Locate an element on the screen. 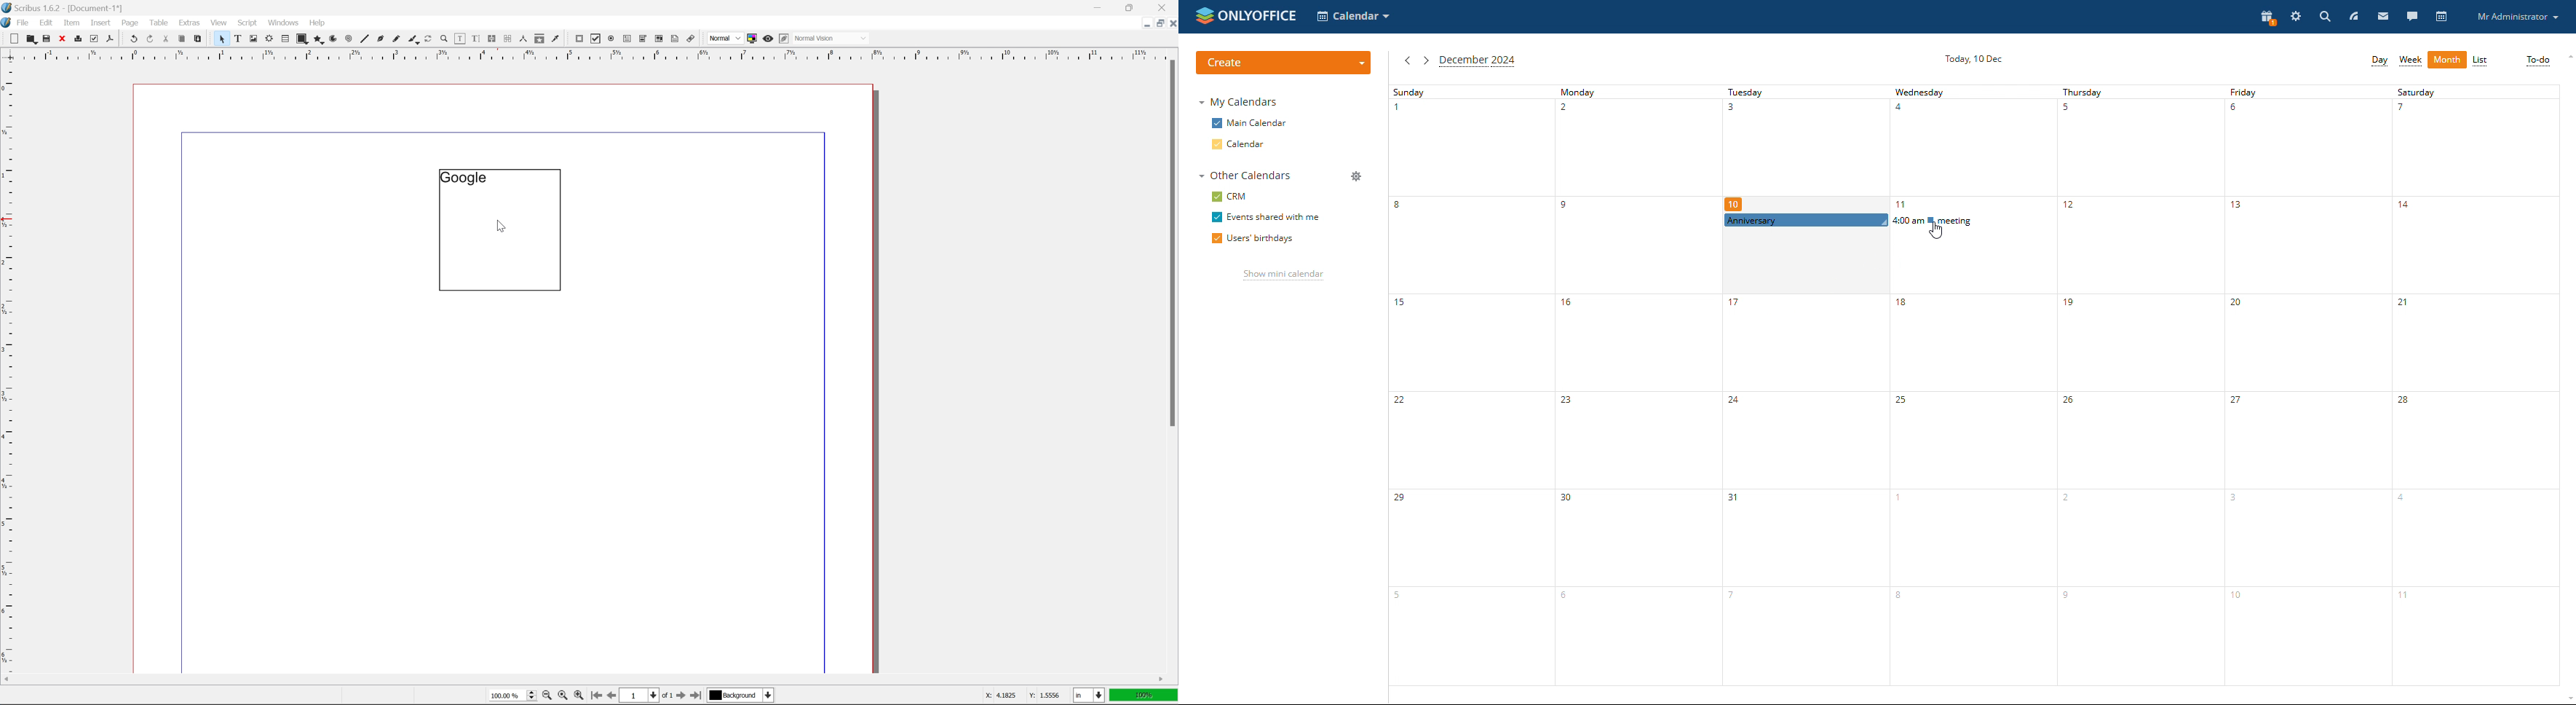  preflight verifier is located at coordinates (94, 38).